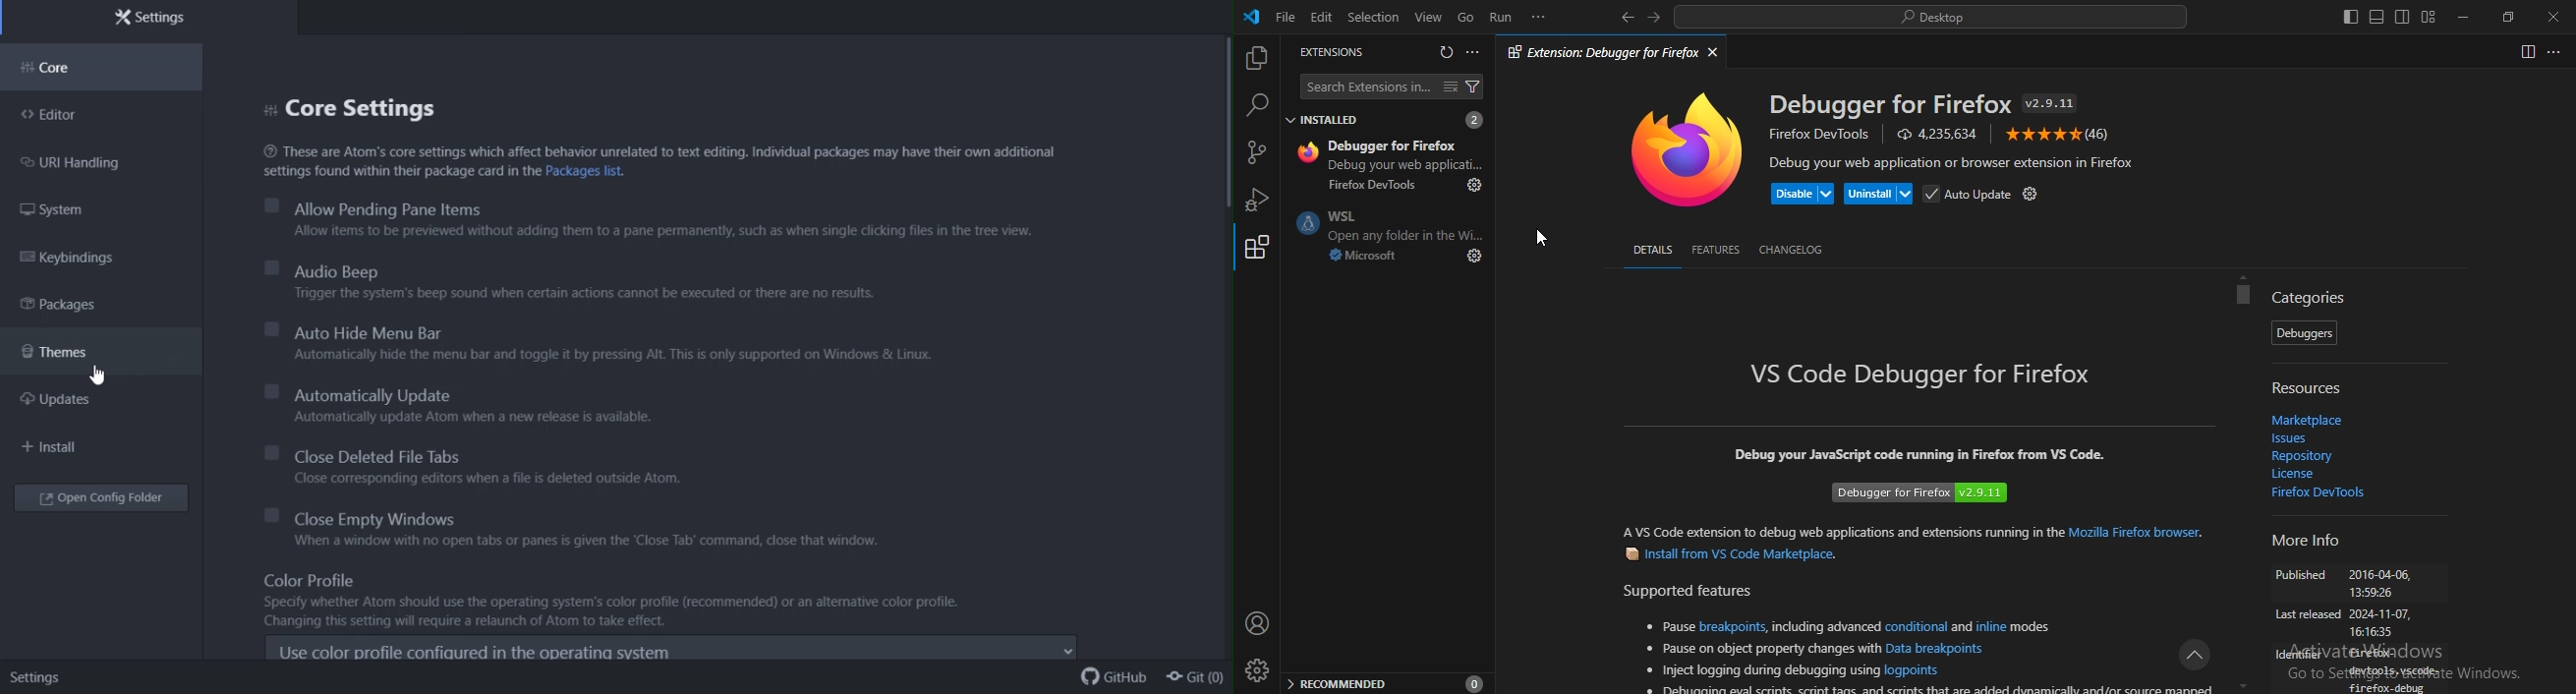 The image size is (2576, 700). What do you see at coordinates (1537, 18) in the screenshot?
I see `...` at bounding box center [1537, 18].